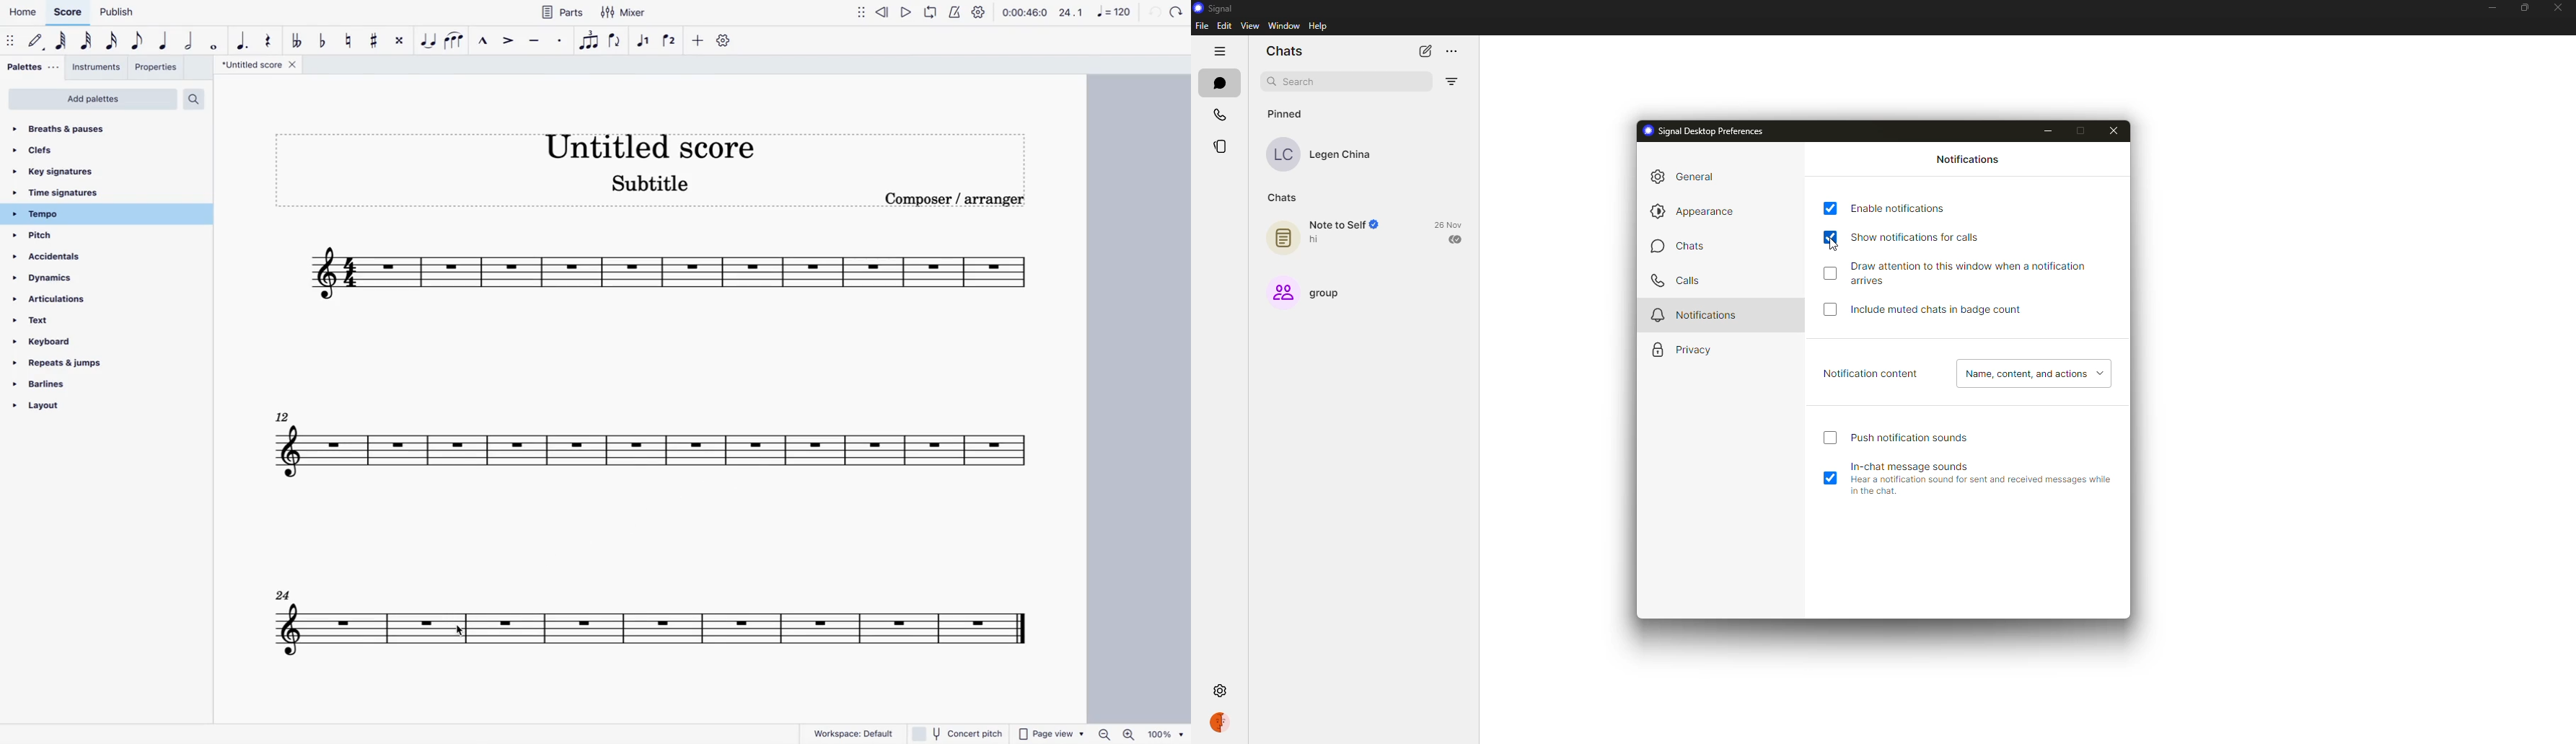 The width and height of the screenshot is (2576, 756). I want to click on hide tabs, so click(1219, 51).